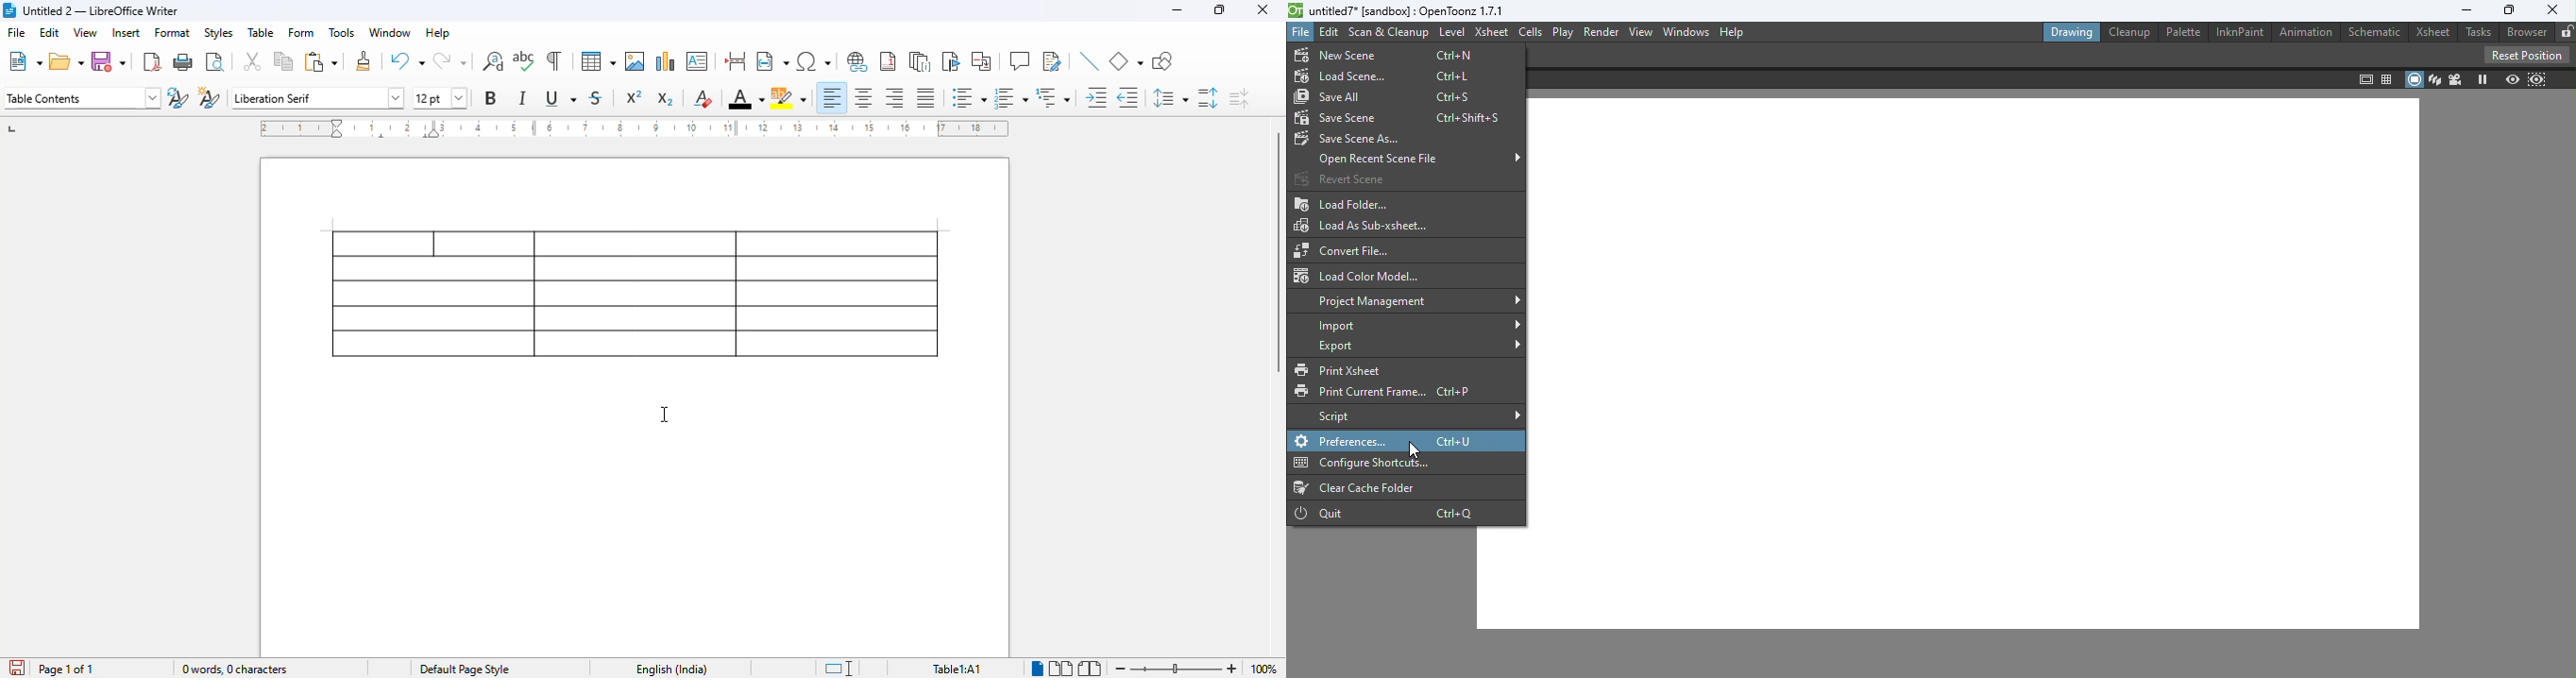  What do you see at coordinates (81, 98) in the screenshot?
I see `set paragraph style` at bounding box center [81, 98].